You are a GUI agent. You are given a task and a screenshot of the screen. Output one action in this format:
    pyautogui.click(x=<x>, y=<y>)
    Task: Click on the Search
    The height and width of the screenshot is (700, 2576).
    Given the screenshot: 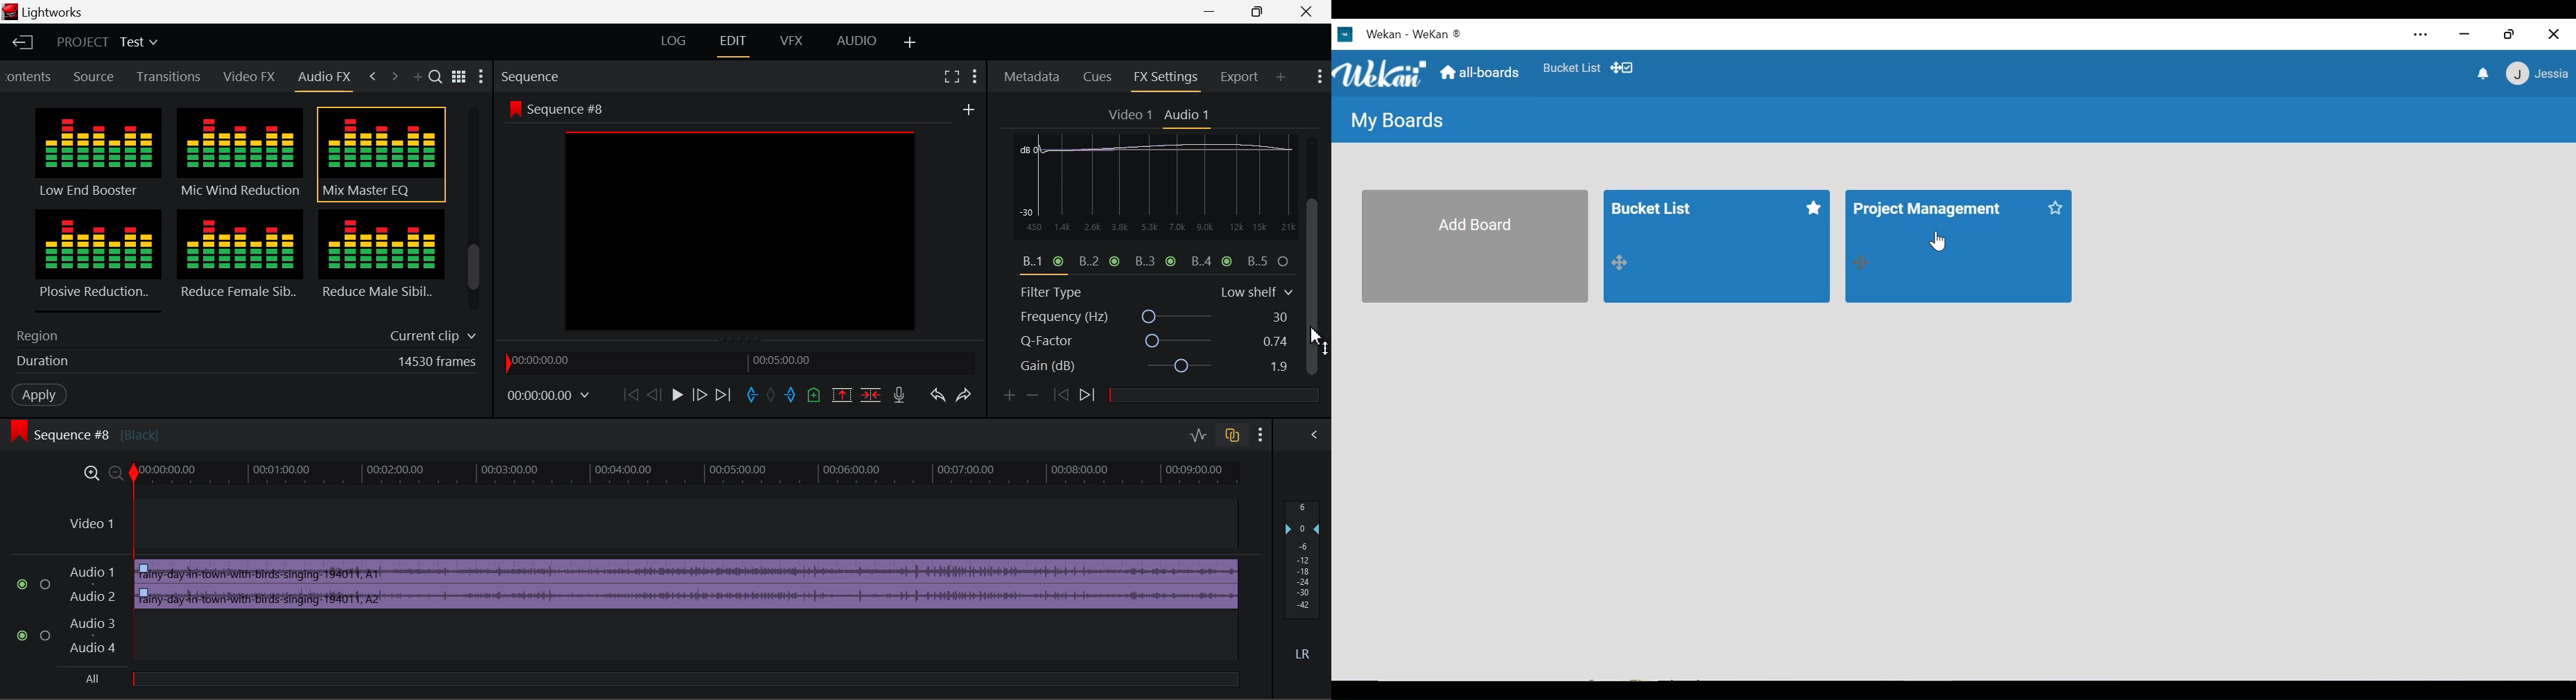 What is the action you would take?
    pyautogui.click(x=438, y=78)
    